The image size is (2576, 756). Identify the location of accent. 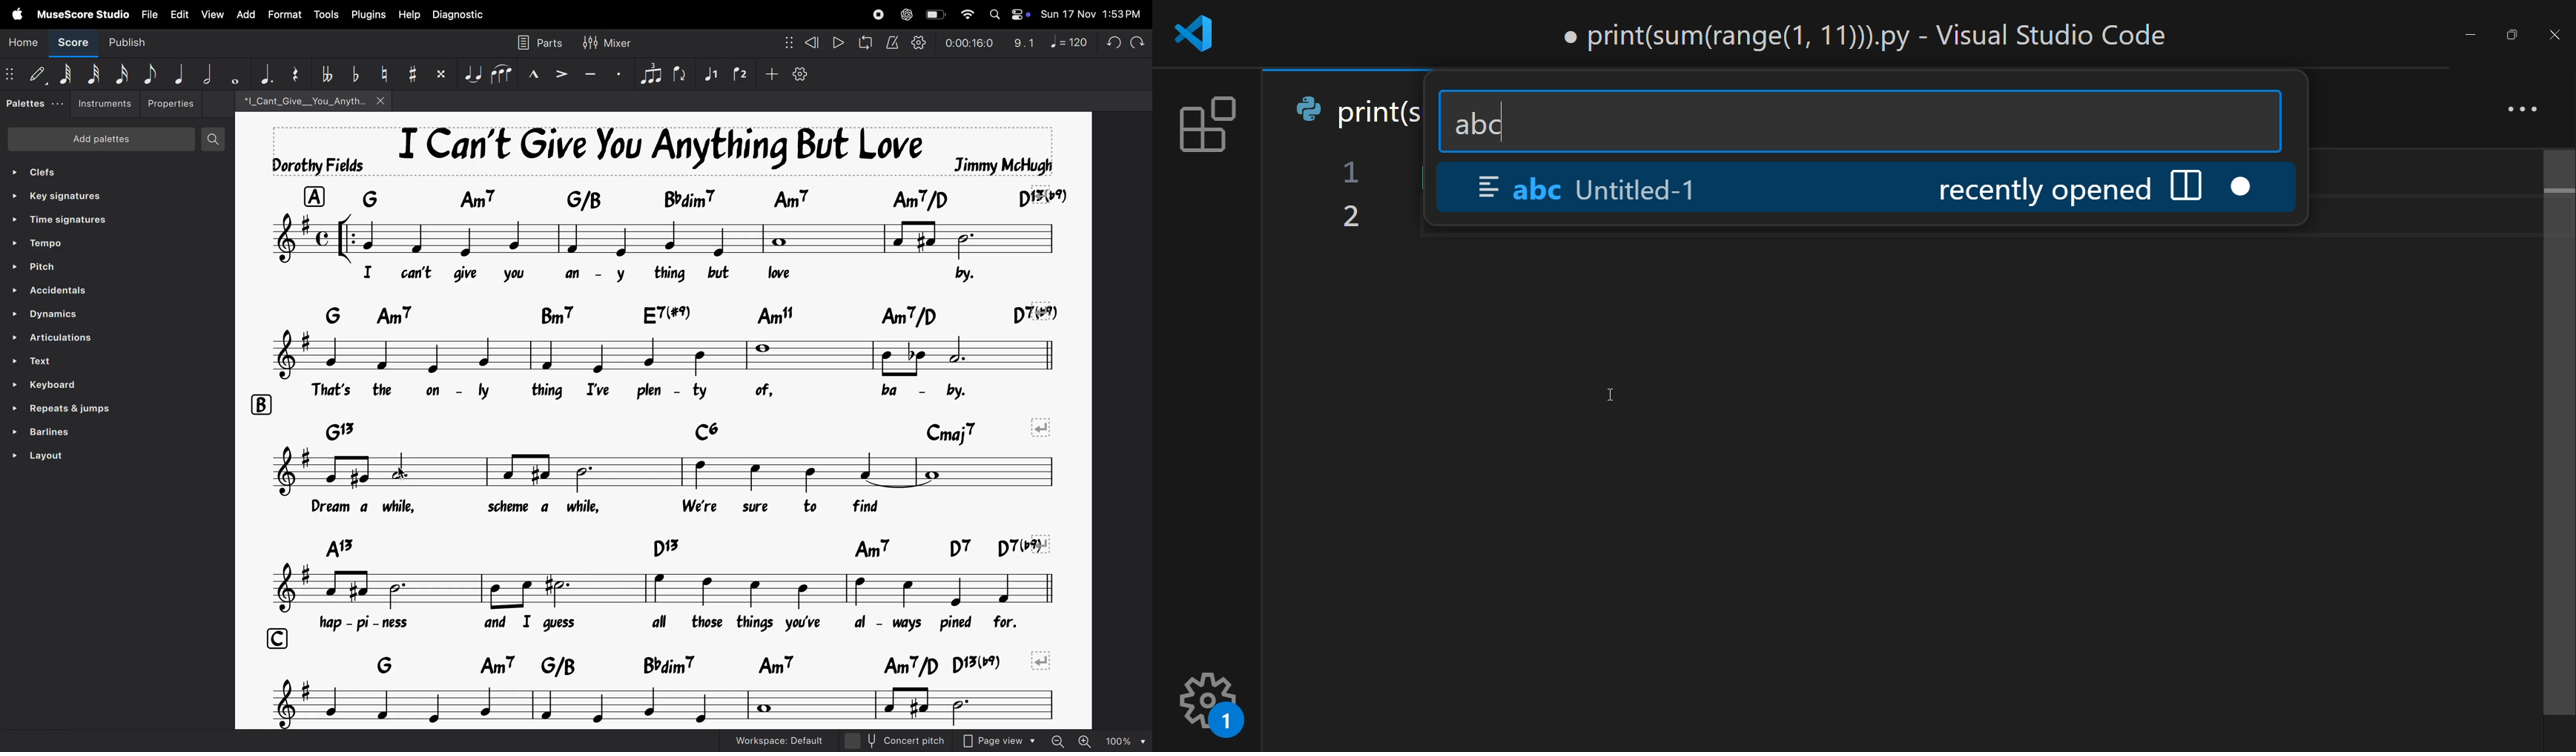
(563, 74).